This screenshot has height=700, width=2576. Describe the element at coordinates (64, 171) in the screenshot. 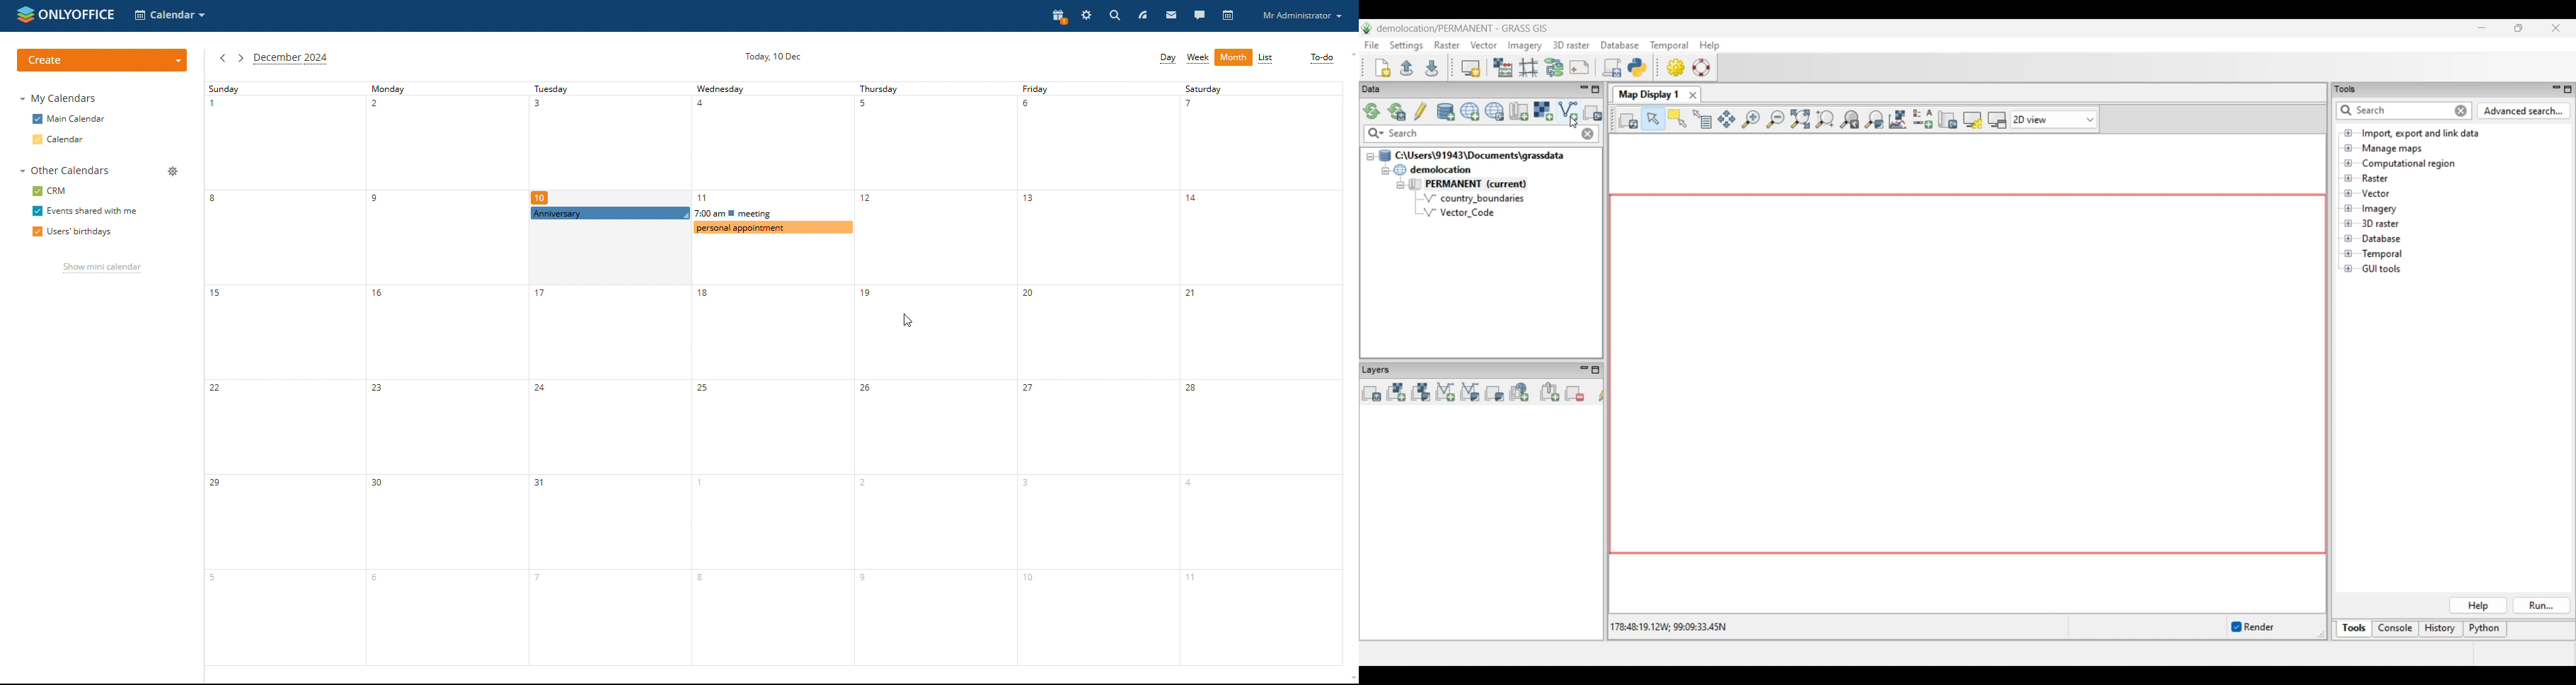

I see `other calendars` at that location.